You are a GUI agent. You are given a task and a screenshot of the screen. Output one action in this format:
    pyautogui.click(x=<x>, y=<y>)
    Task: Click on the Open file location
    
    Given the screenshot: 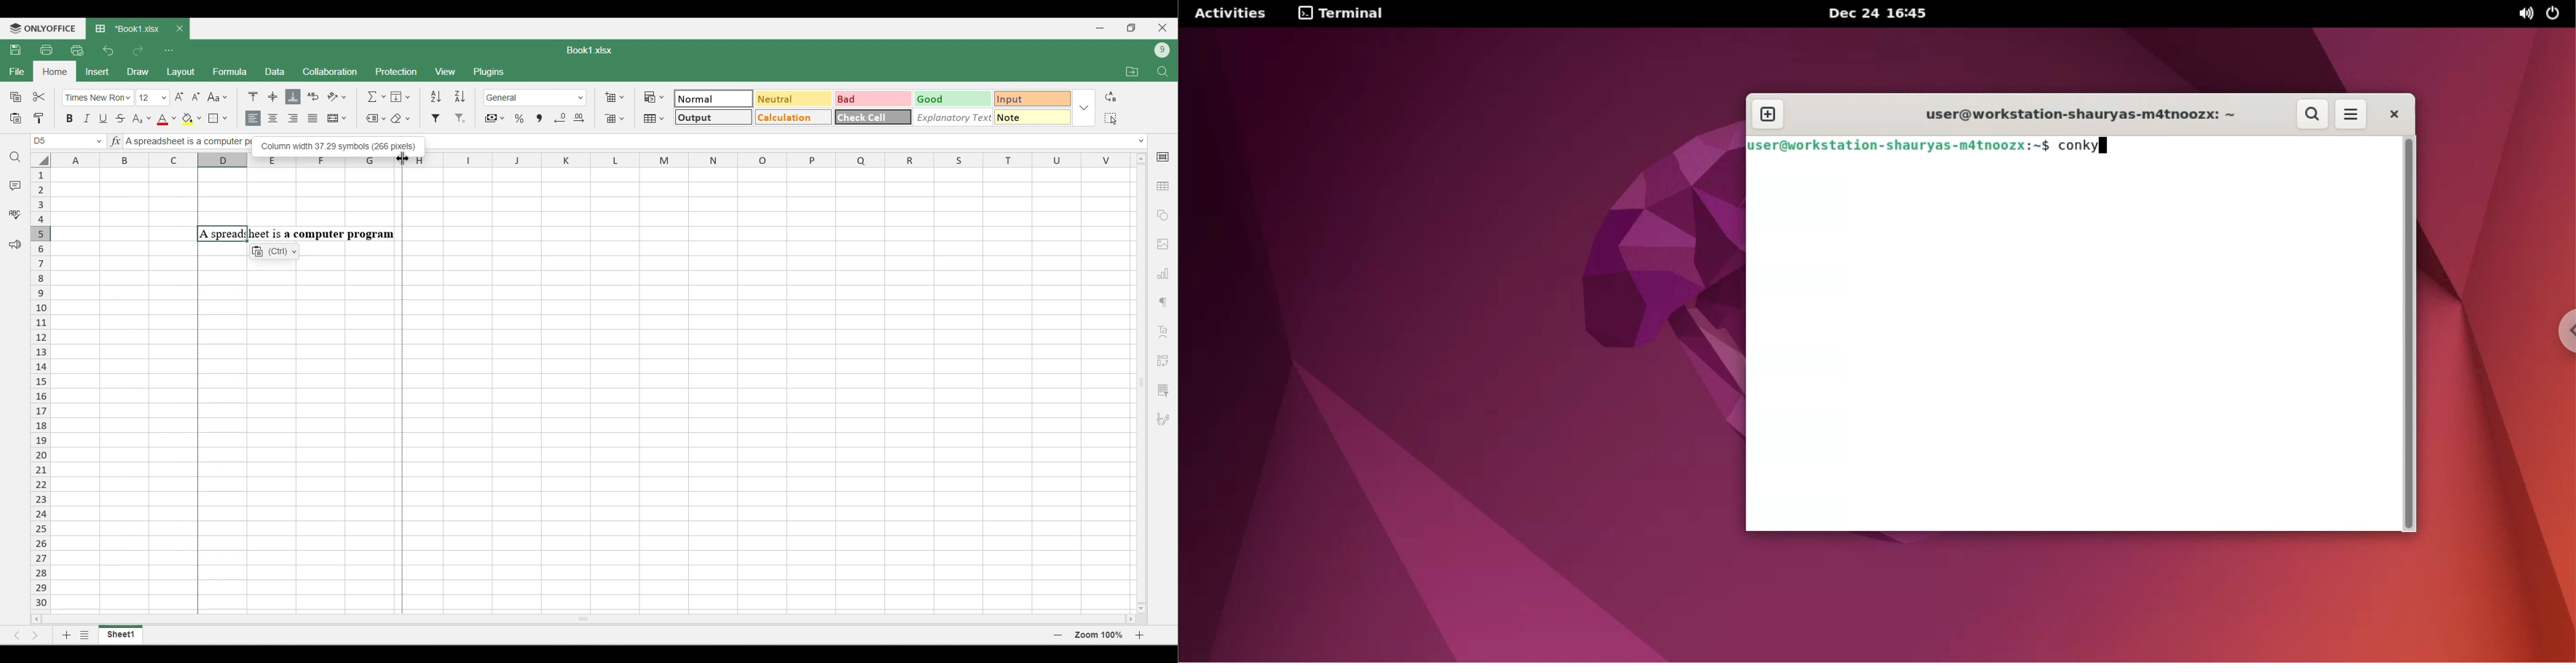 What is the action you would take?
    pyautogui.click(x=1133, y=71)
    